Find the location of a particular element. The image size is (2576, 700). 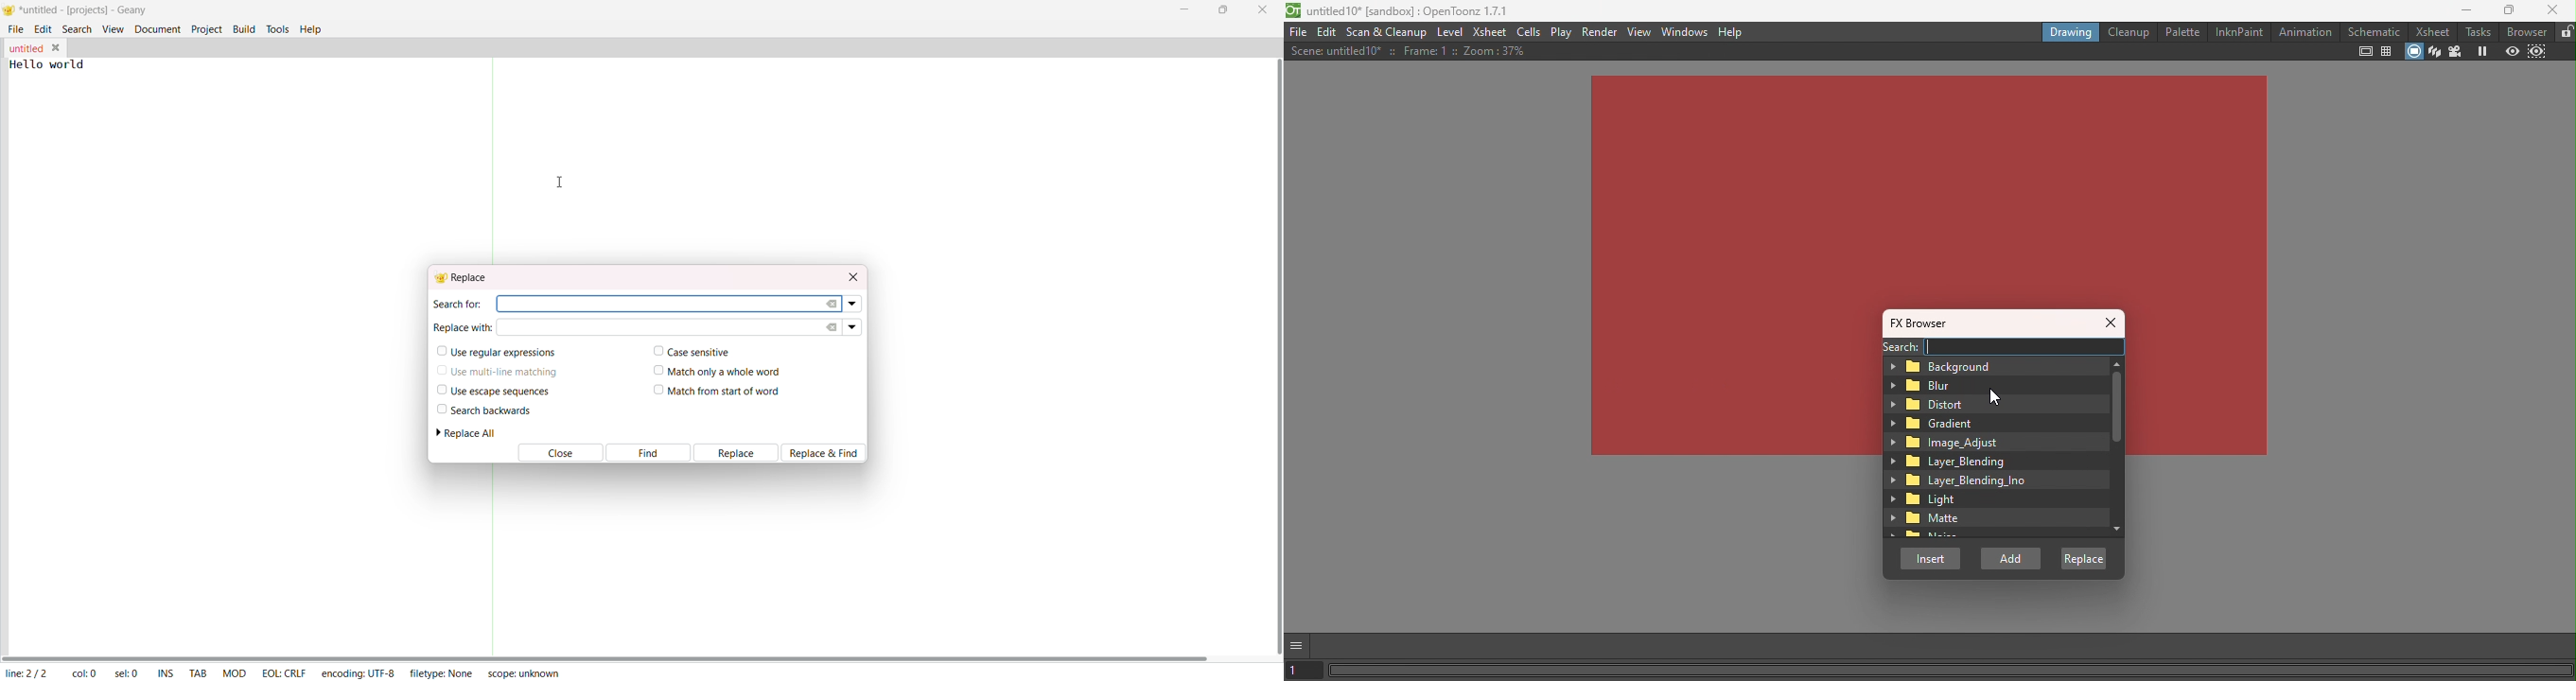

Field guide is located at coordinates (2385, 53).